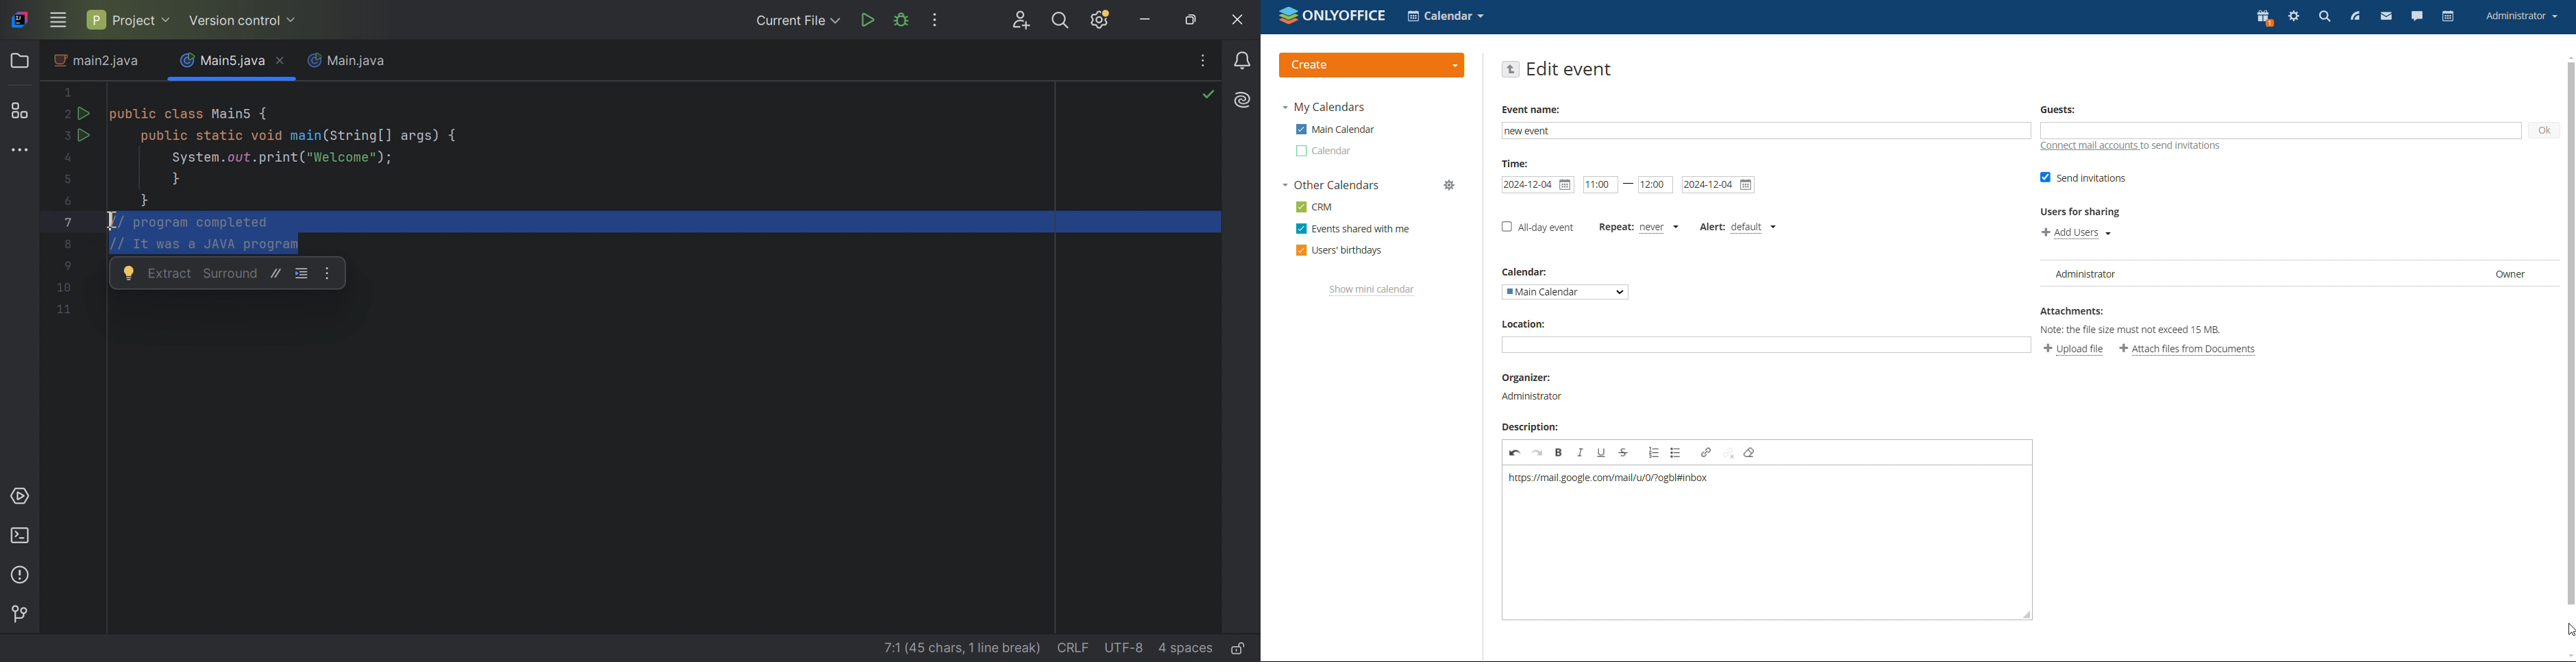  Describe the element at coordinates (1450, 186) in the screenshot. I see `manage` at that location.